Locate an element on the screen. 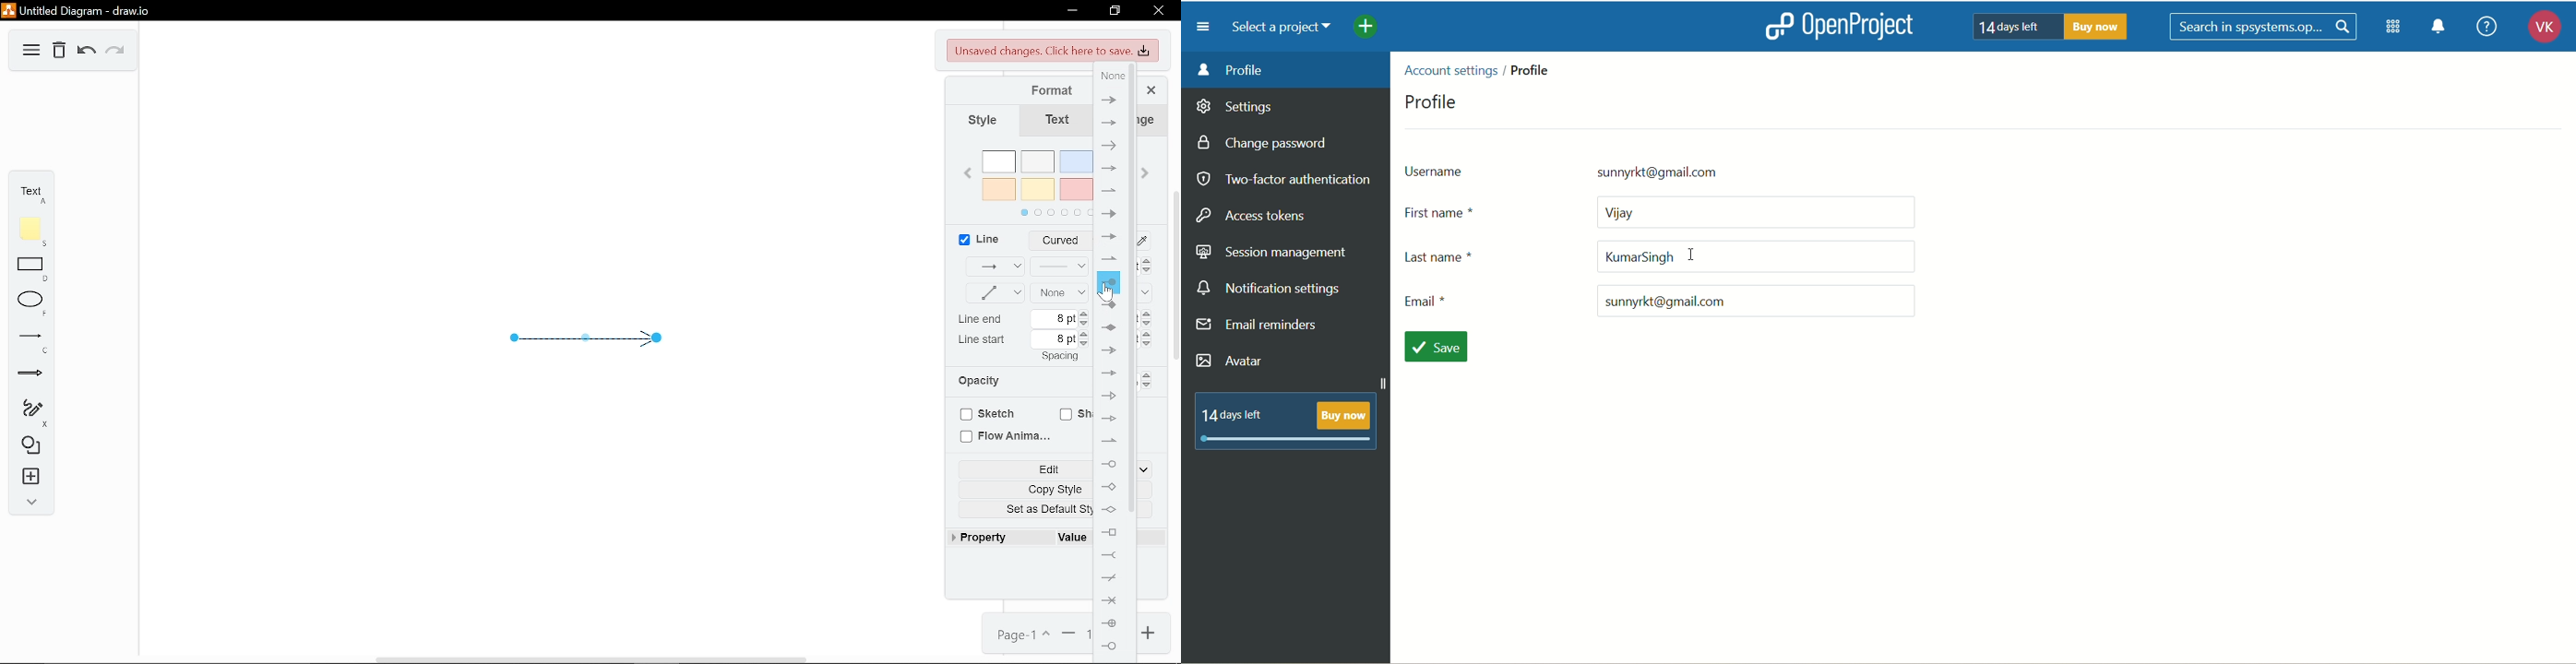 The width and height of the screenshot is (2576, 672). Decrease opacity is located at coordinates (1149, 385).